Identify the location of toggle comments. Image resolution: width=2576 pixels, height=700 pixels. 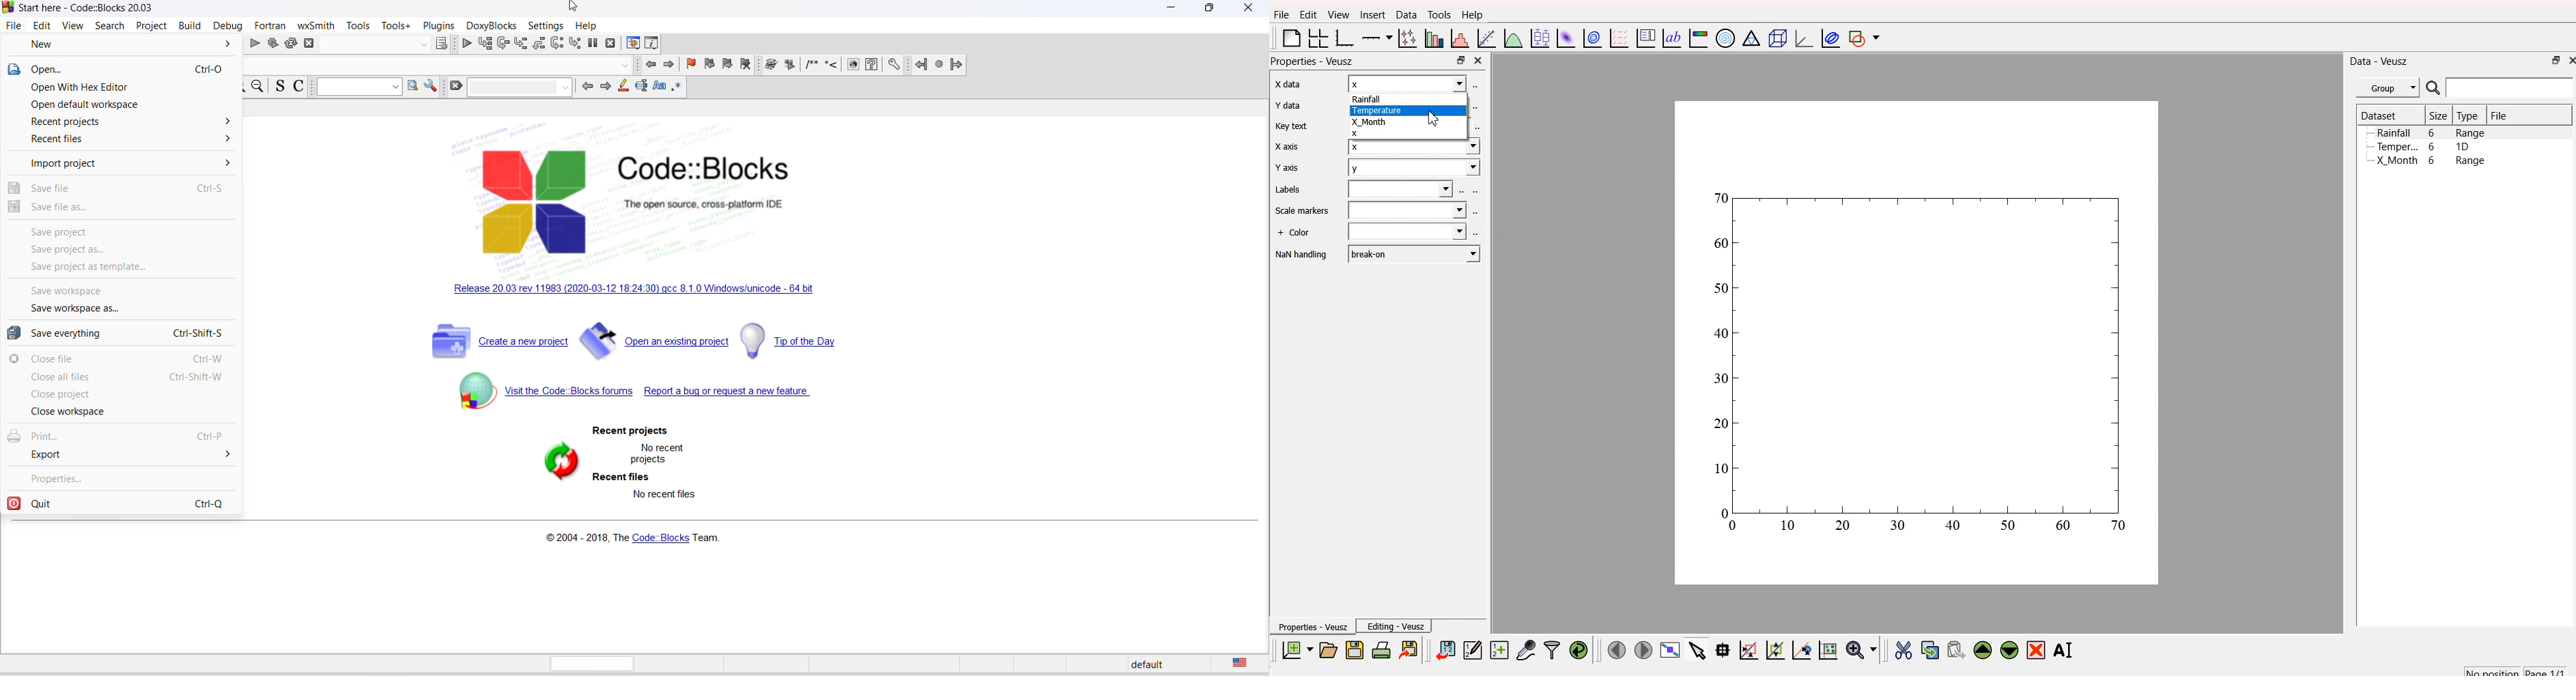
(300, 87).